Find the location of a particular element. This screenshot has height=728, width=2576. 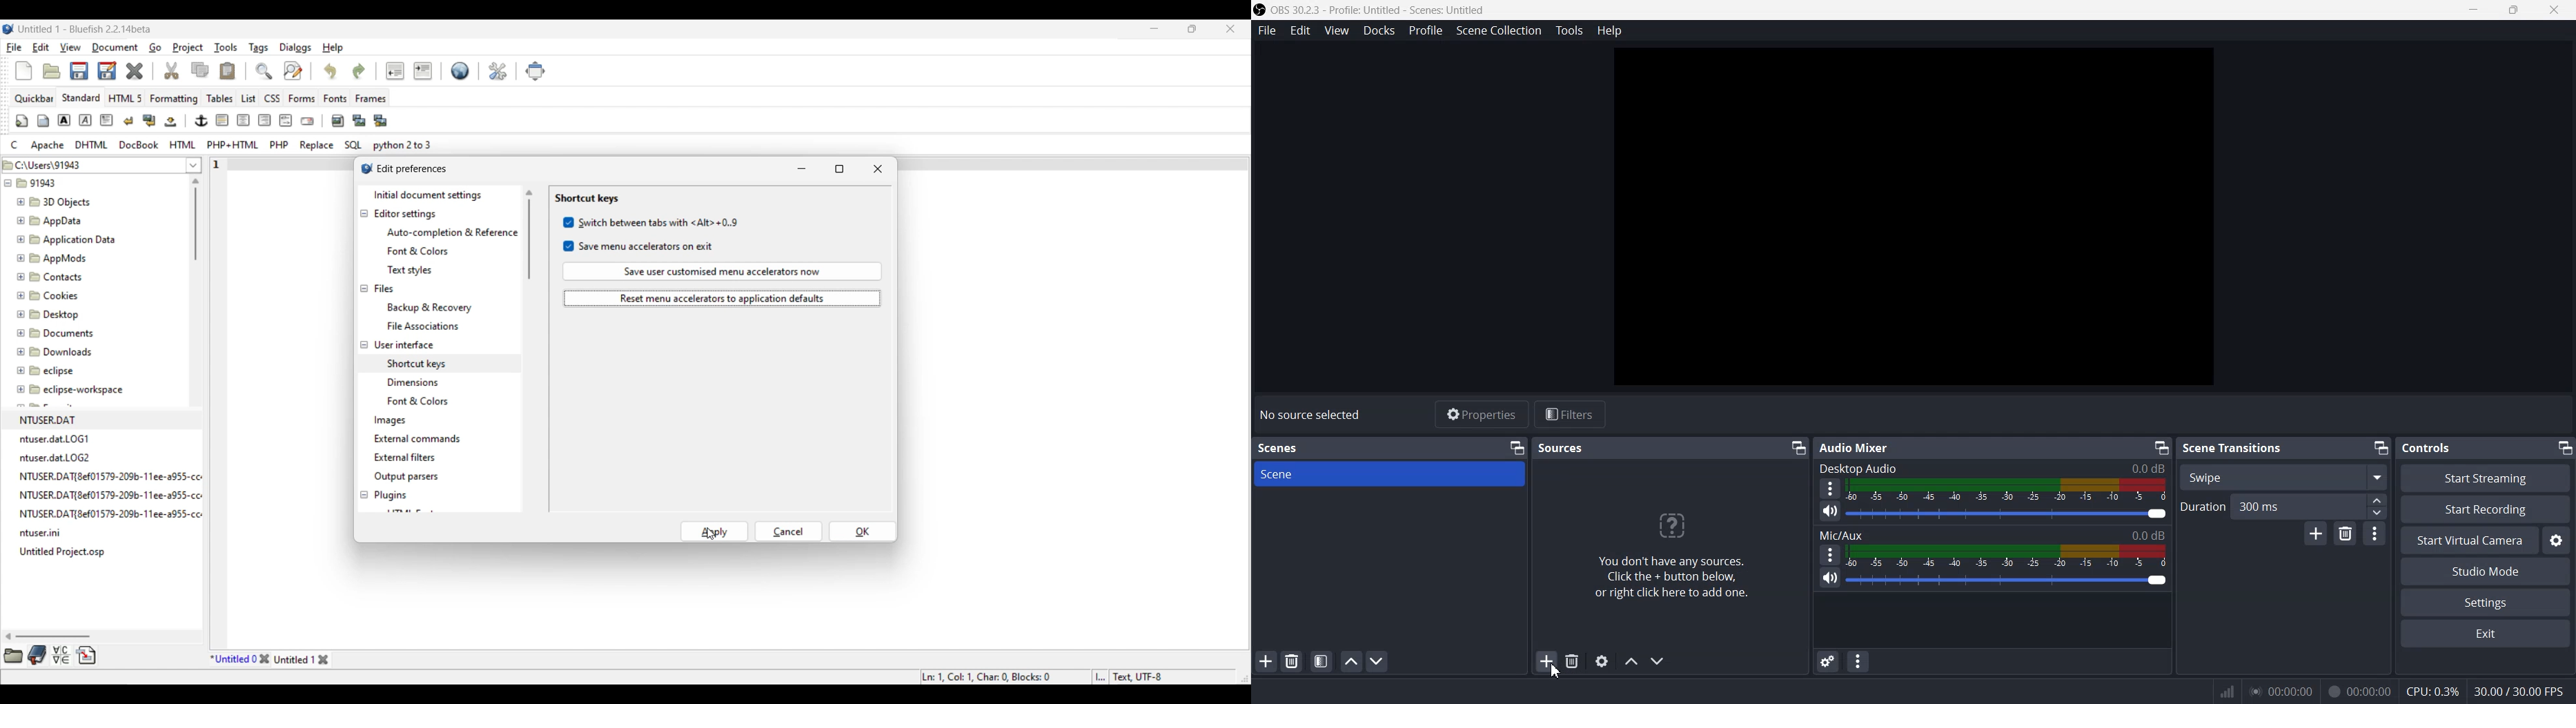

CPU:0.3% is located at coordinates (2431, 690).